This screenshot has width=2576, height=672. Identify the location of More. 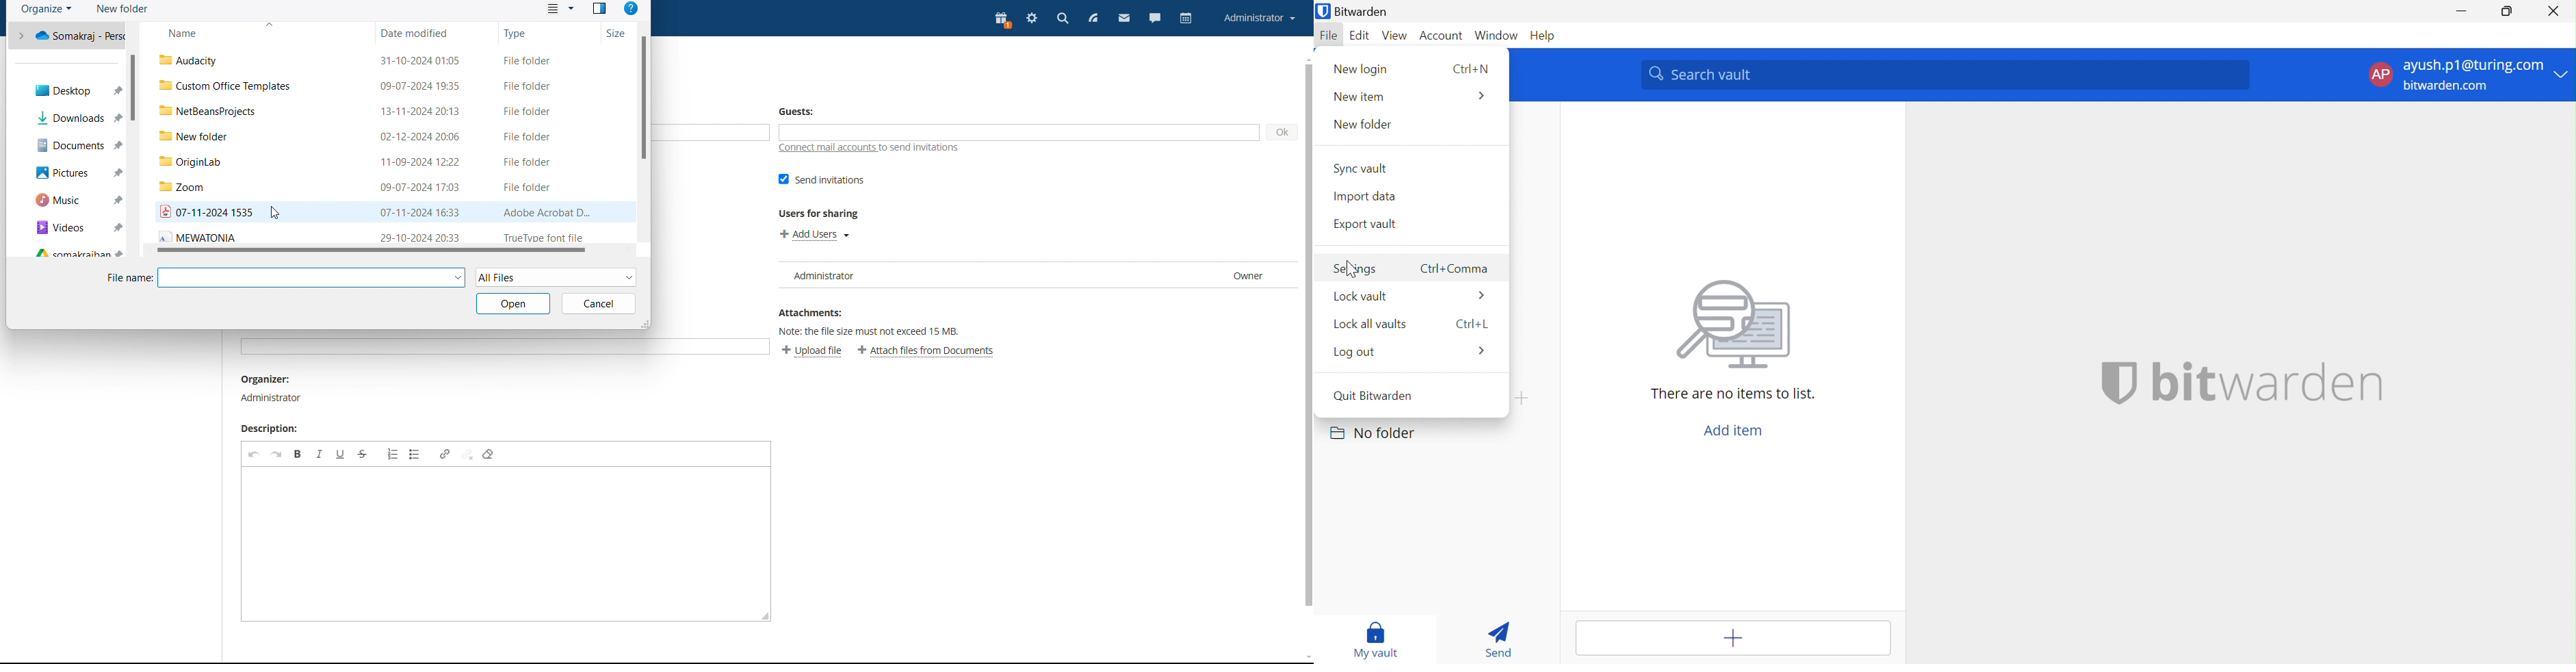
(1482, 348).